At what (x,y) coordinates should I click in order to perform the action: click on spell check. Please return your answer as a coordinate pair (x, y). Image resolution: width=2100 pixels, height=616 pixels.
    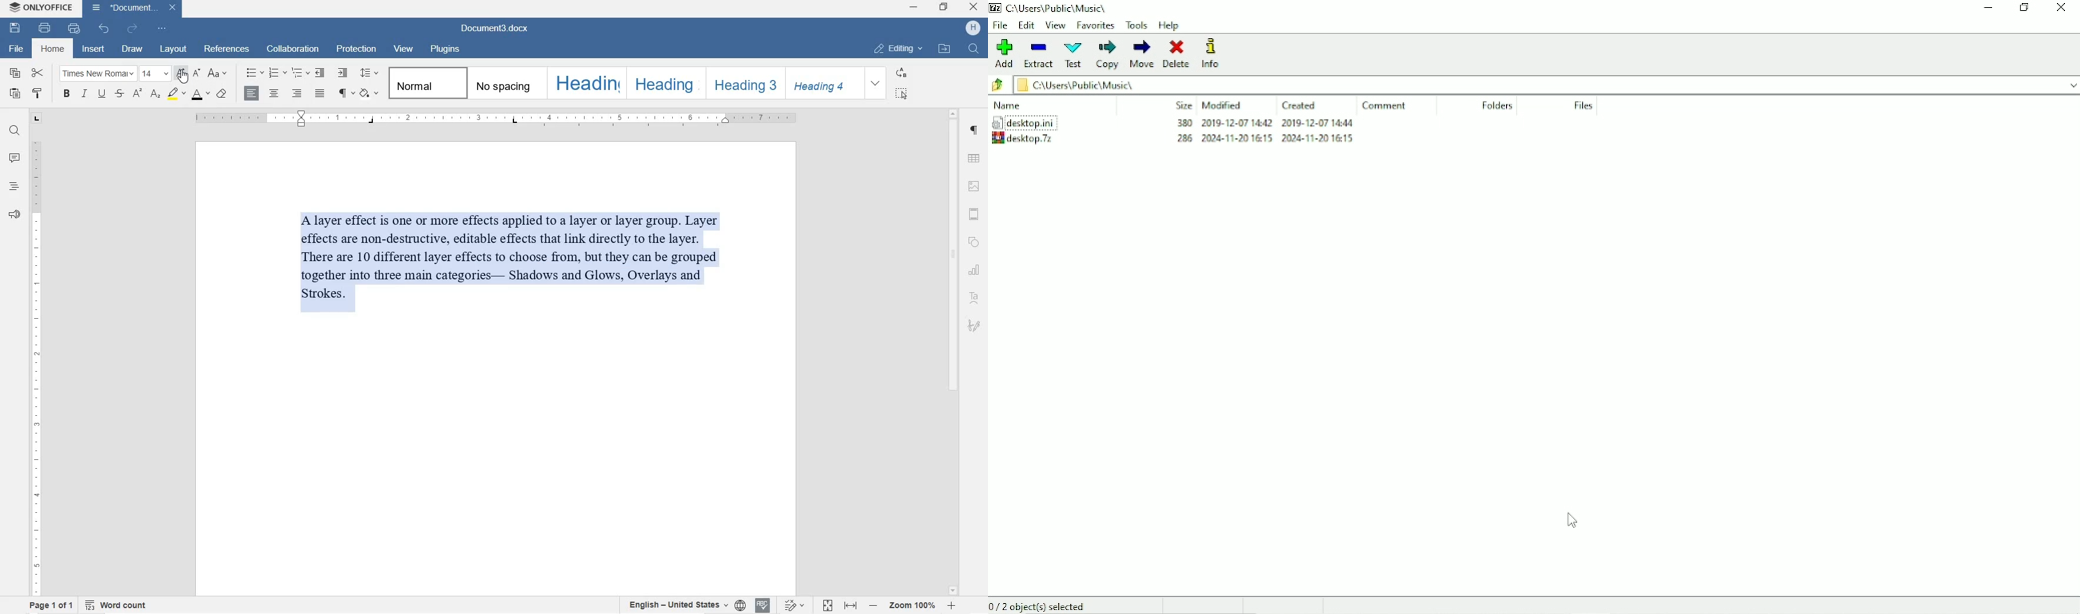
    Looking at the image, I should click on (762, 605).